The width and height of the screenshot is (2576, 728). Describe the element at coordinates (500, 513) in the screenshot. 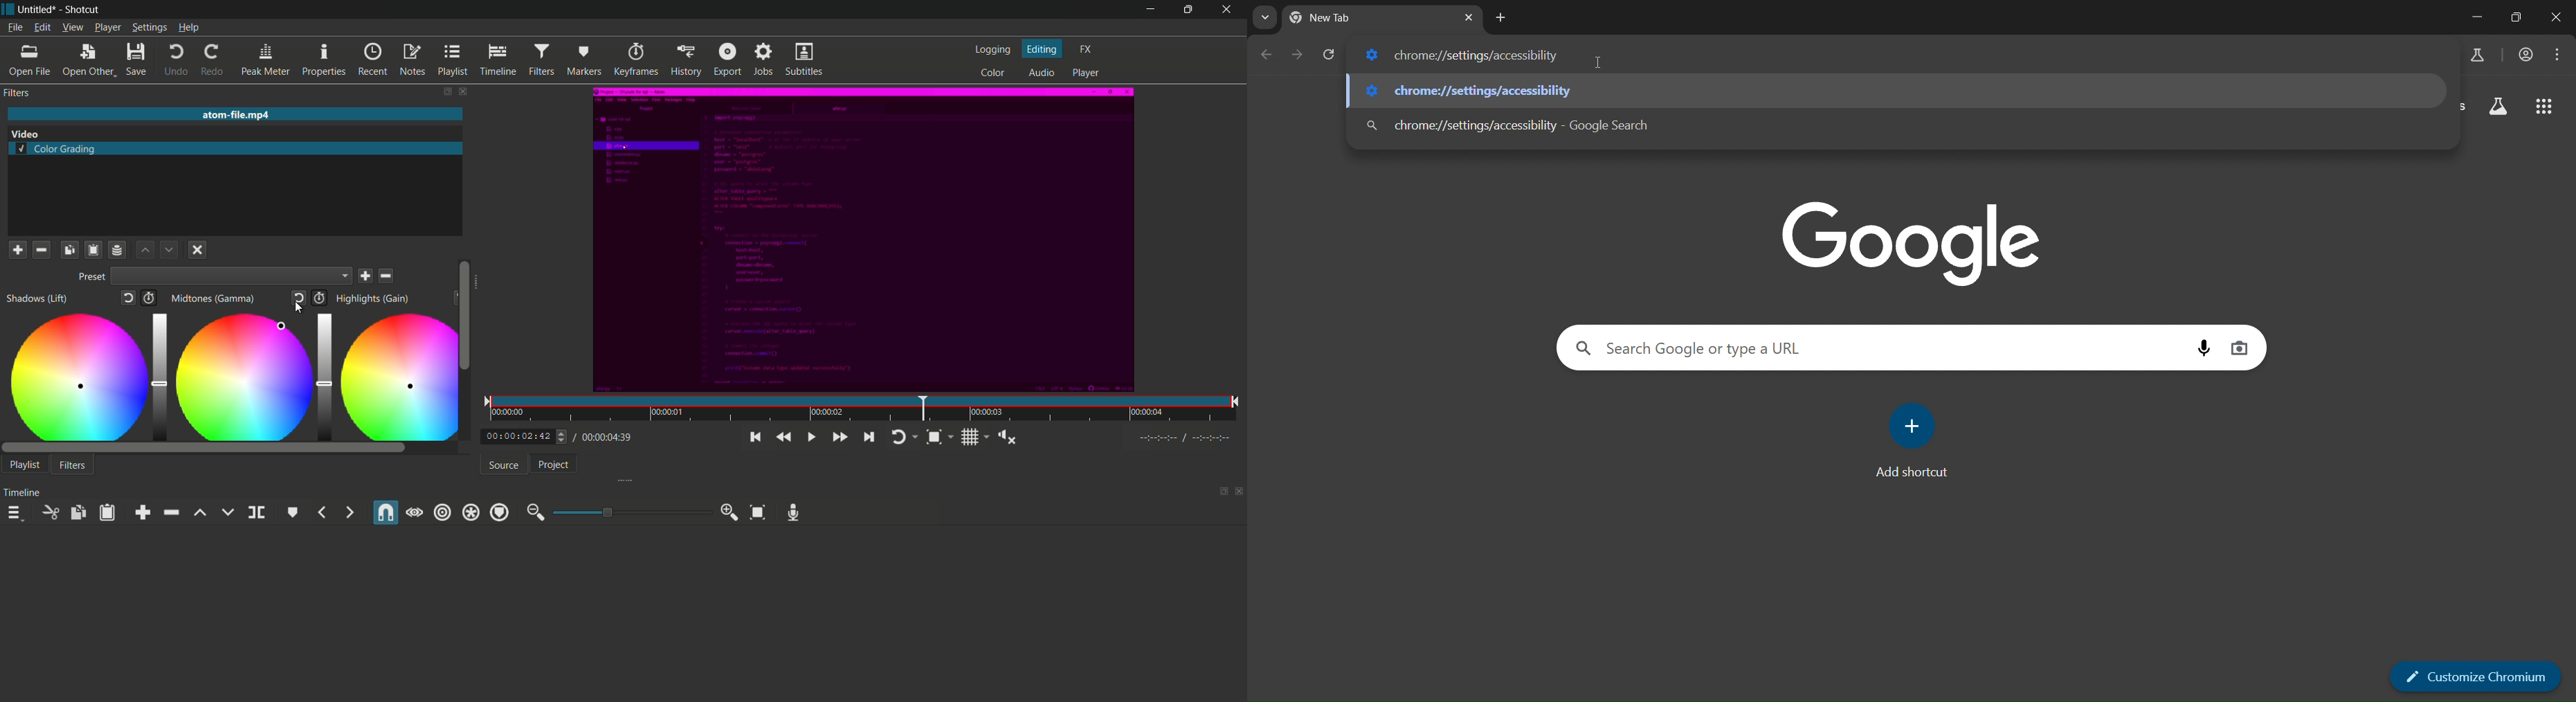

I see `ripple markers` at that location.